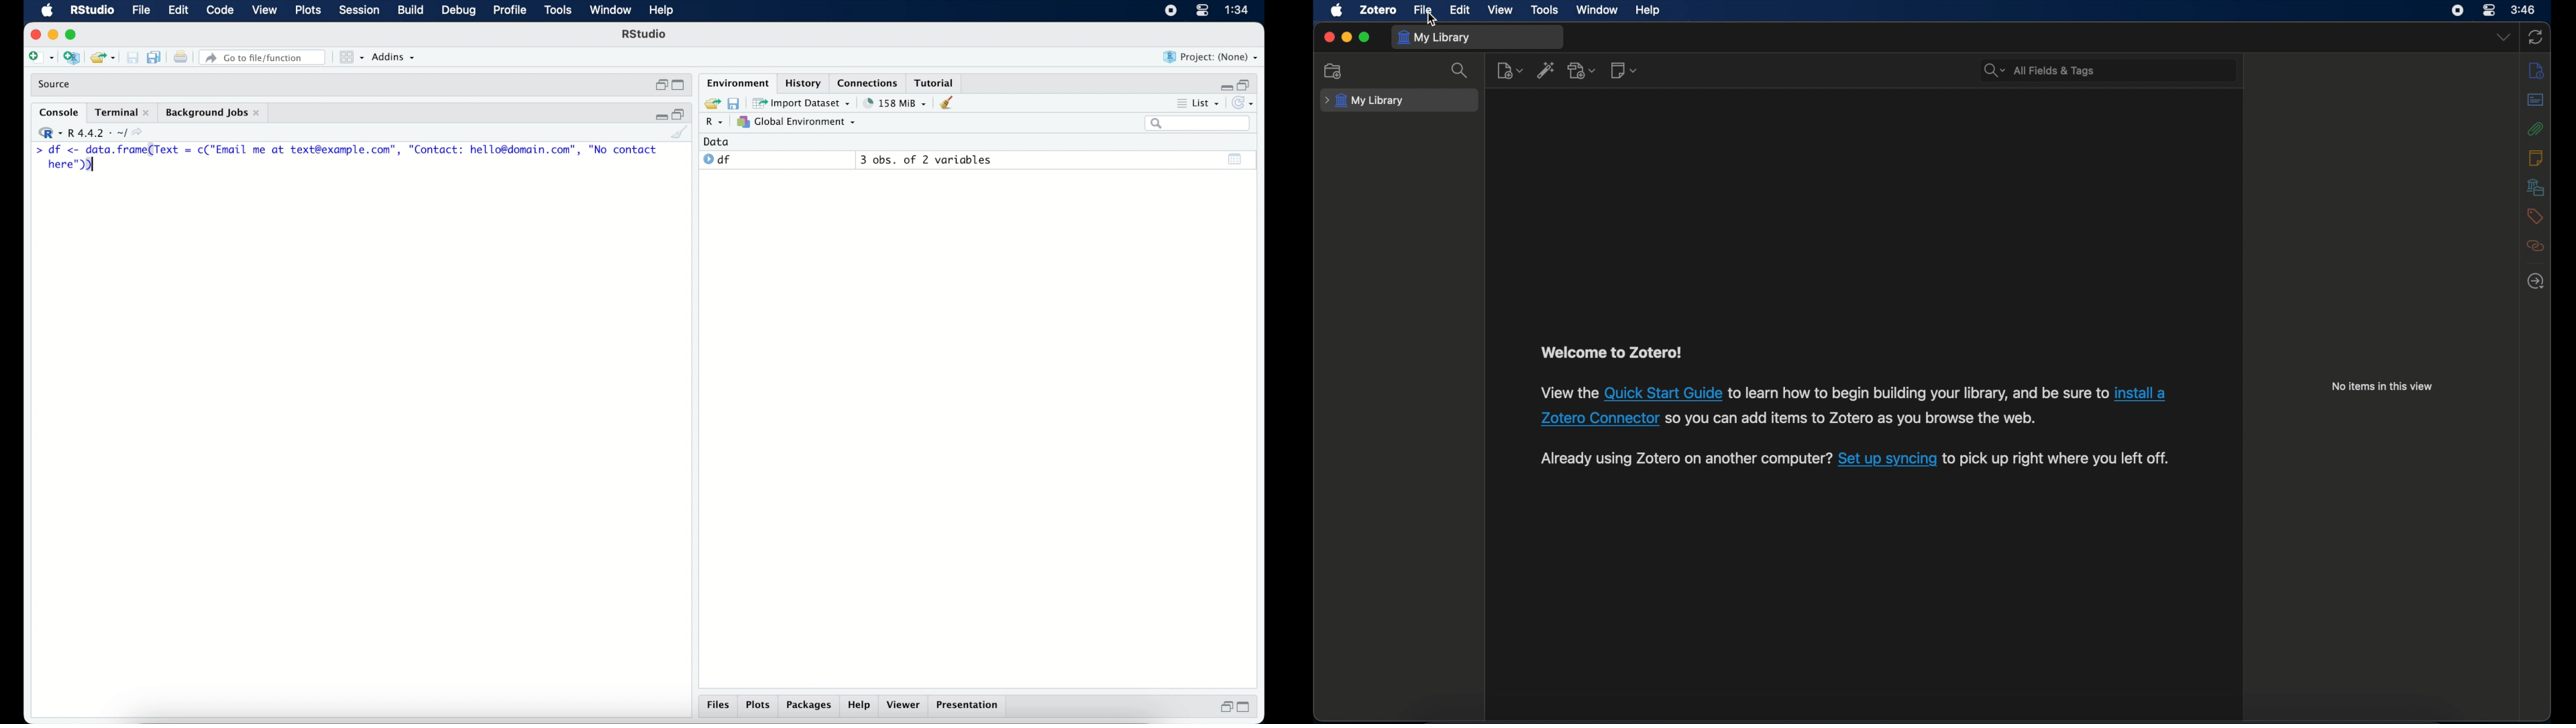 The width and height of the screenshot is (2576, 728). I want to click on 3 obs, of 2 variables, so click(926, 160).